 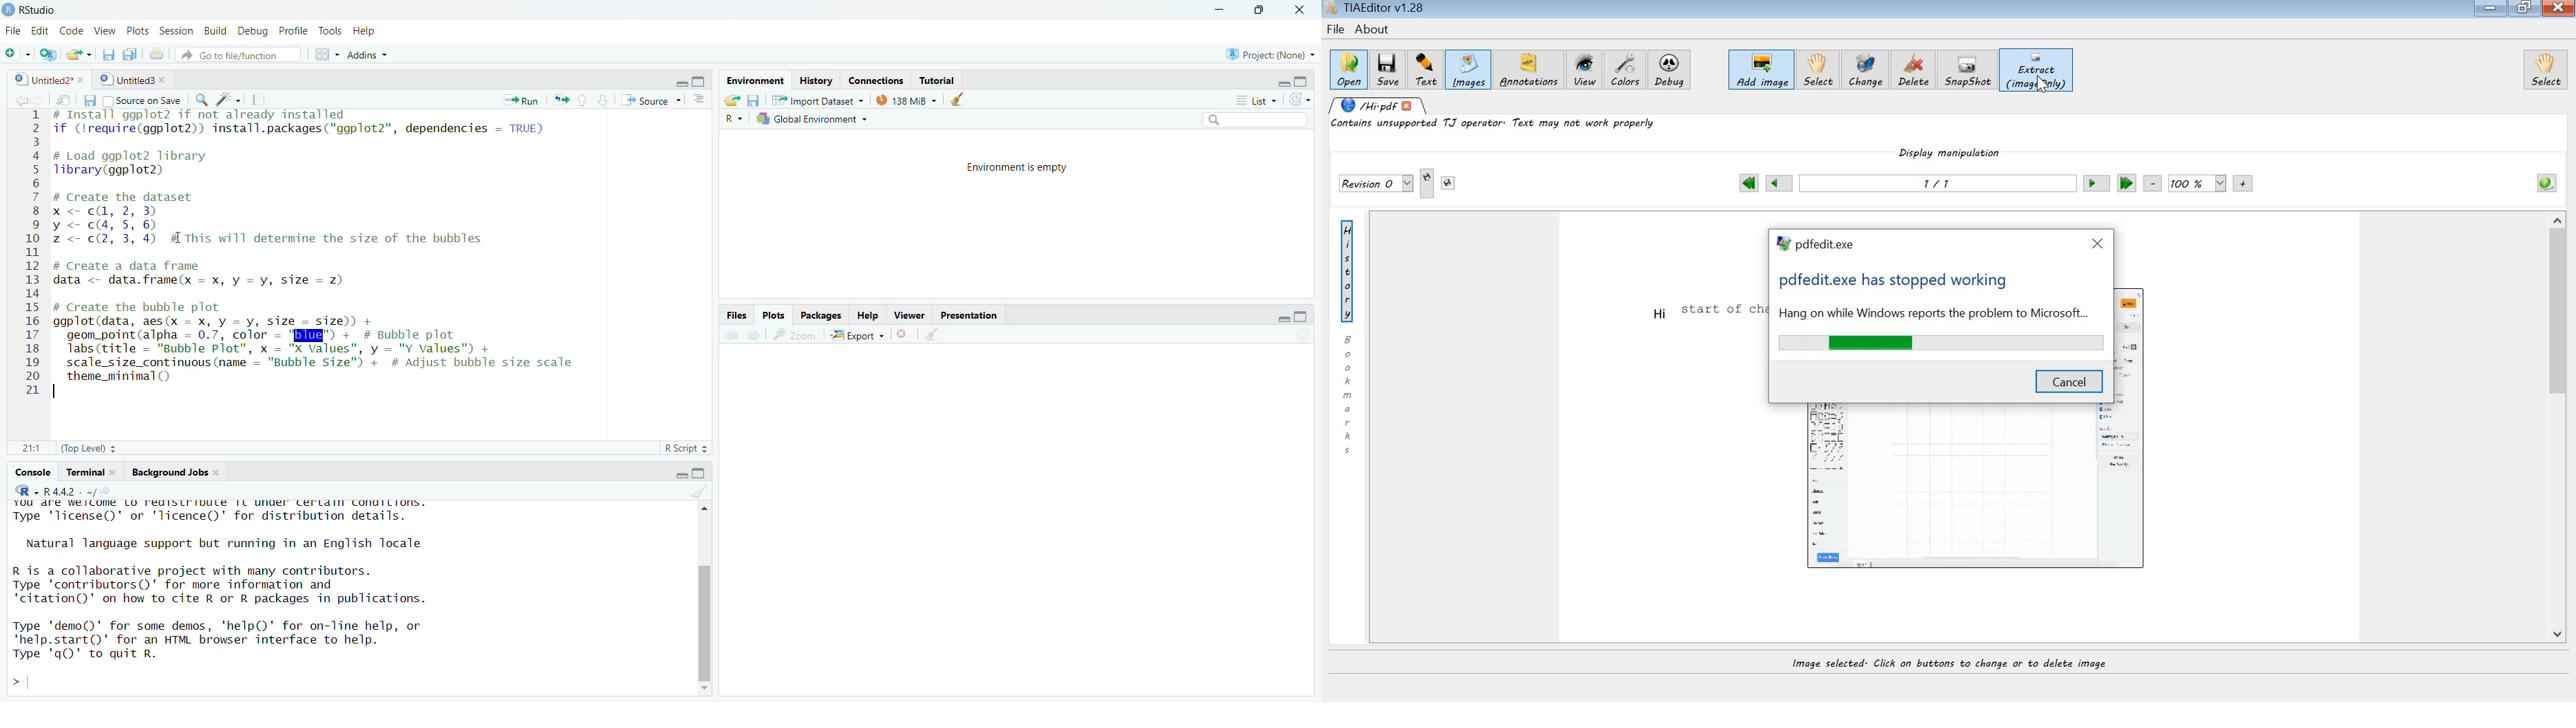 I want to click on Tools, so click(x=328, y=30).